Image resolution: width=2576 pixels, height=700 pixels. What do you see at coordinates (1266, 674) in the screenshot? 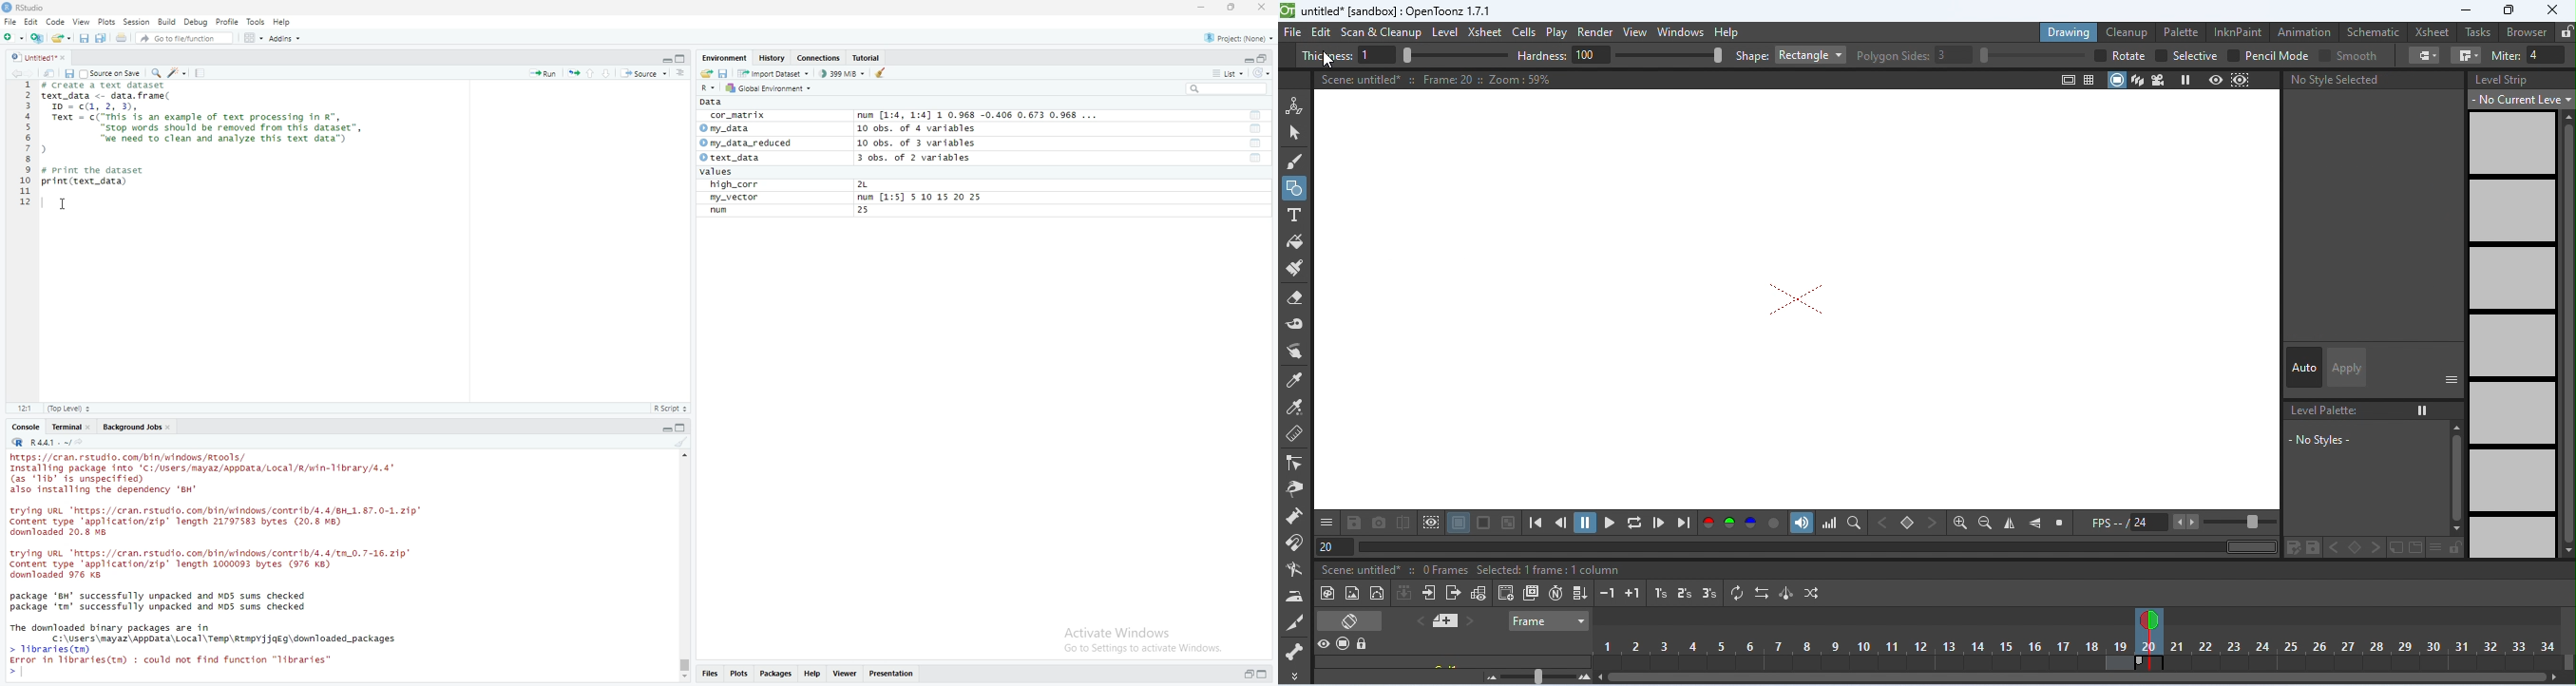
I see `collapse` at bounding box center [1266, 674].